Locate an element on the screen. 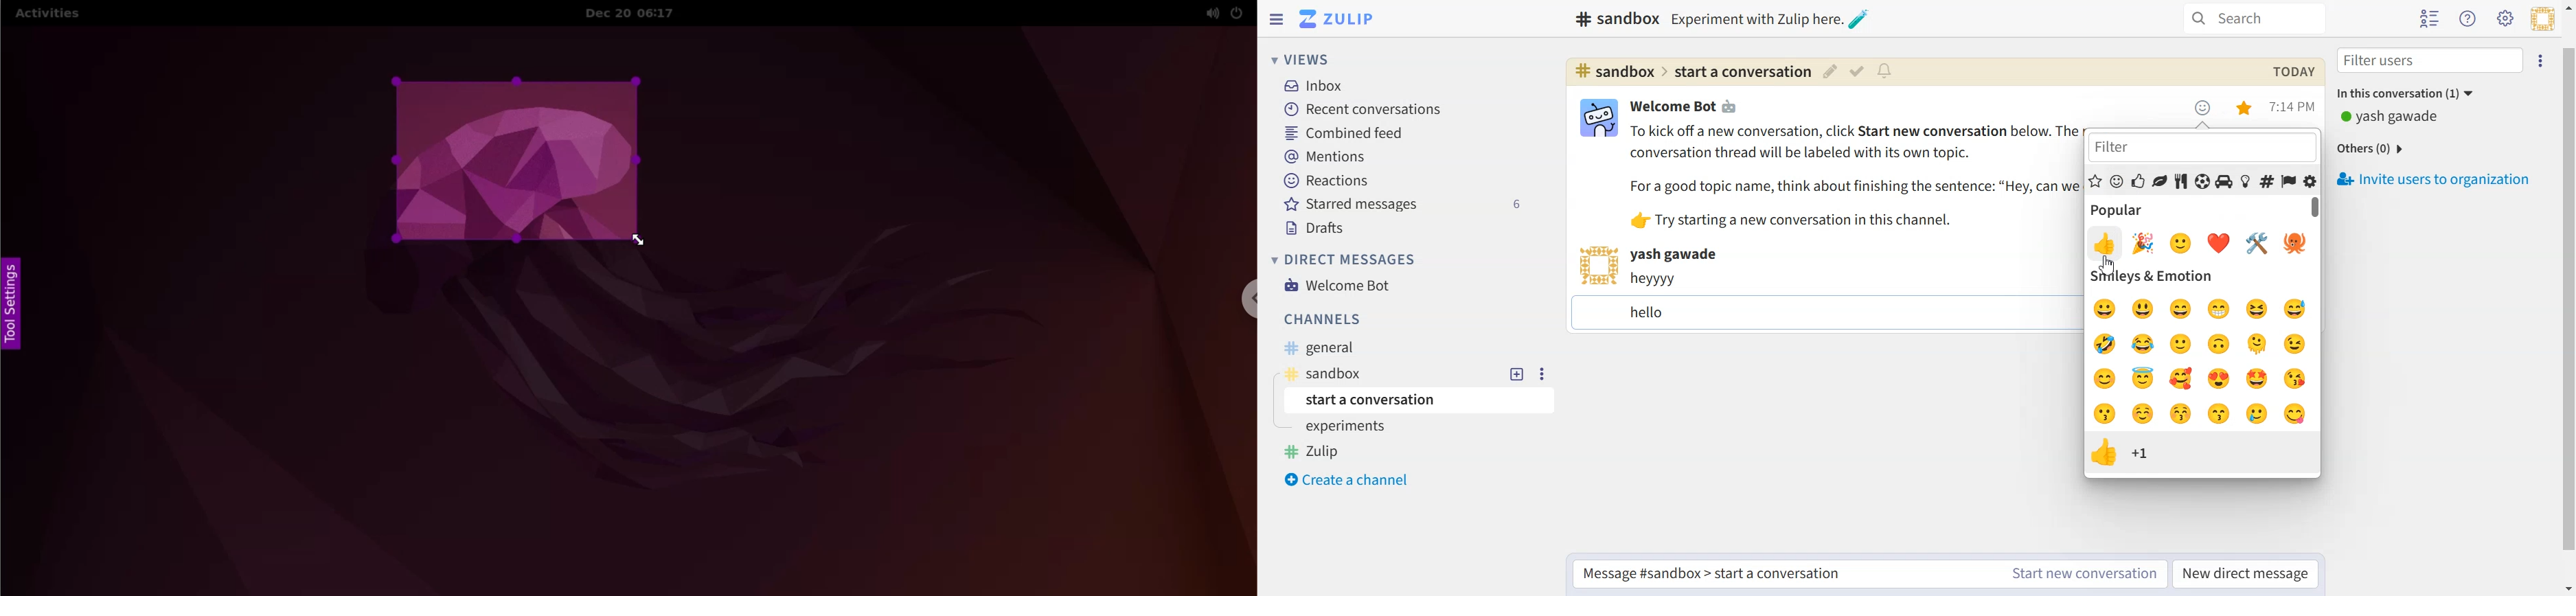 The image size is (2576, 616). Mark as resolved is located at coordinates (1856, 71).